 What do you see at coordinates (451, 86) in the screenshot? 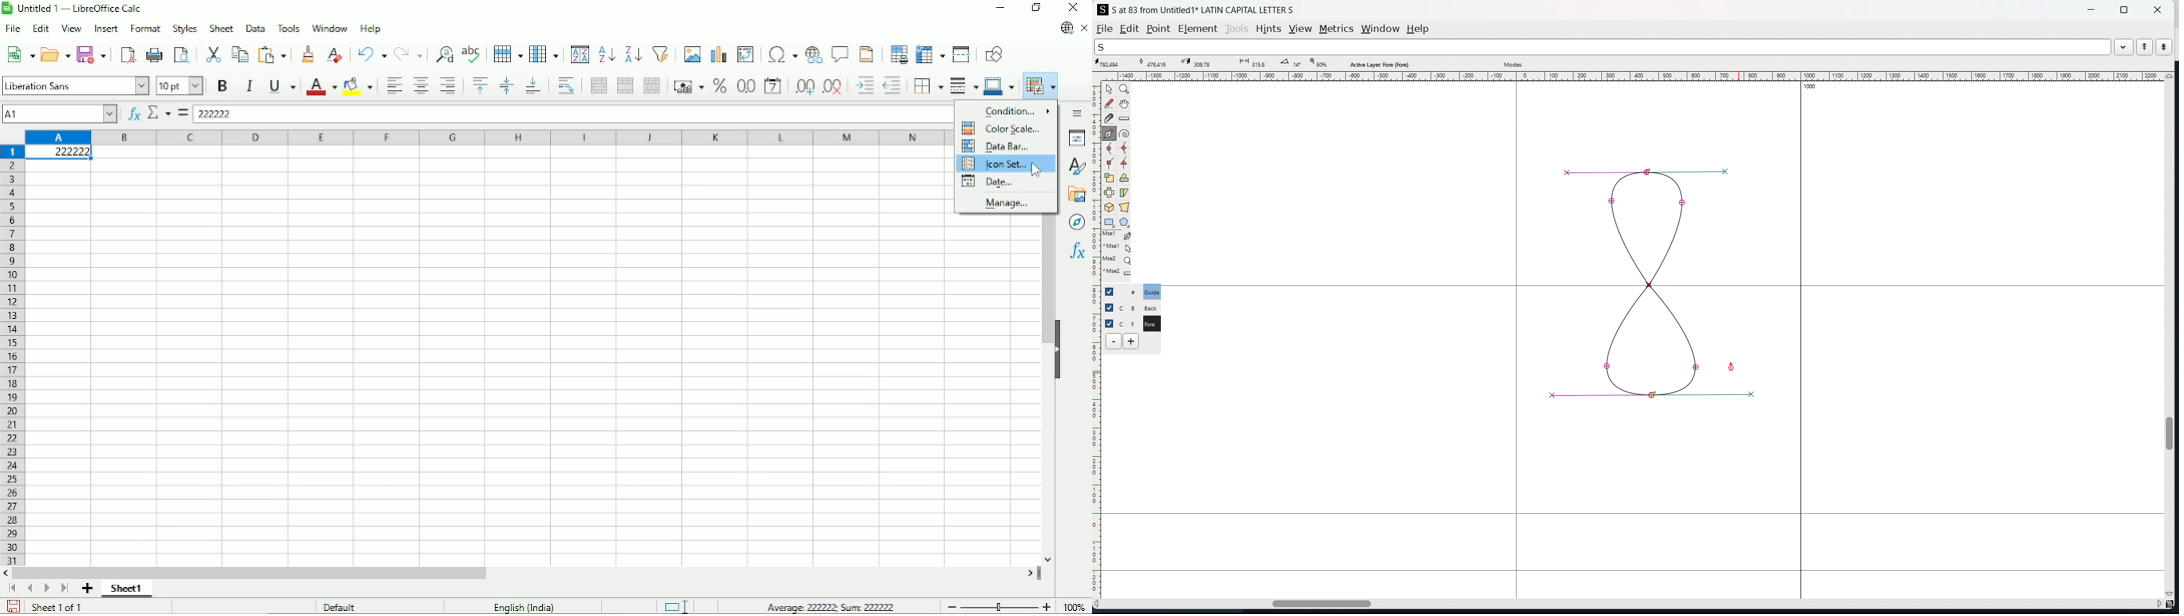
I see `Align right` at bounding box center [451, 86].